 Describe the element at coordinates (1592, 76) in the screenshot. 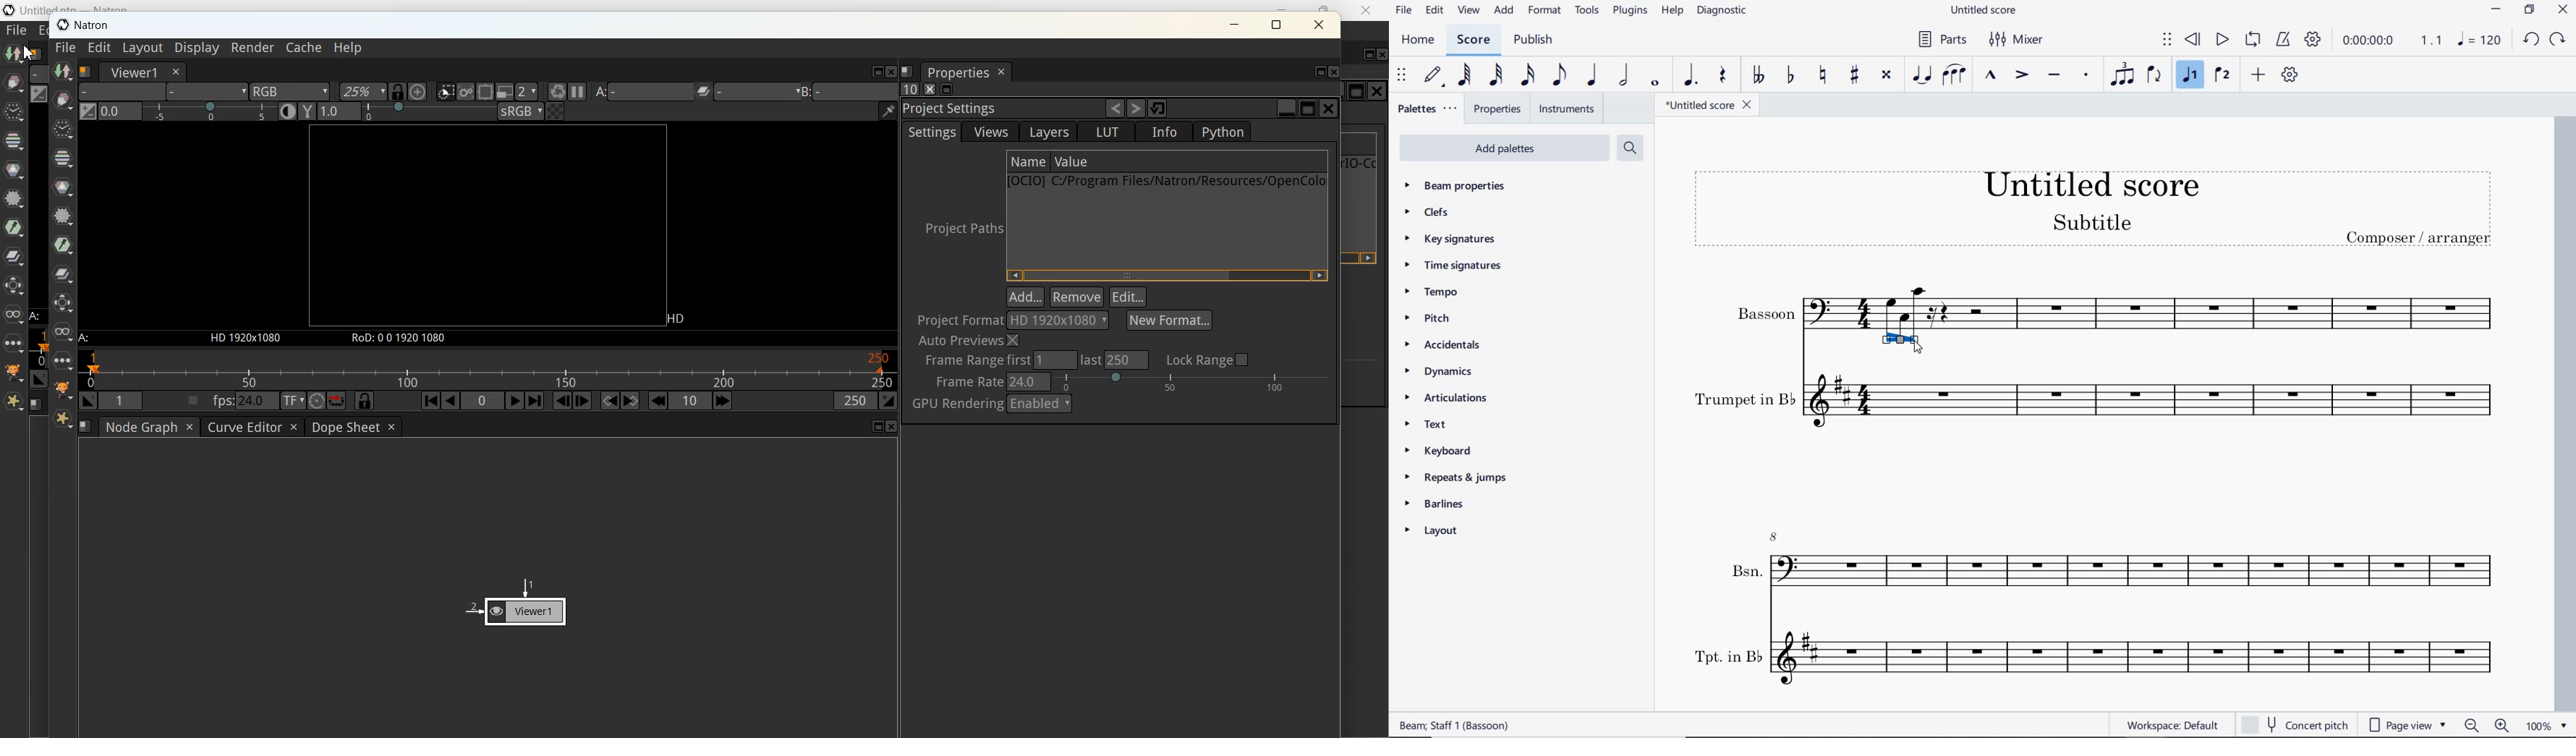

I see `quarter note` at that location.